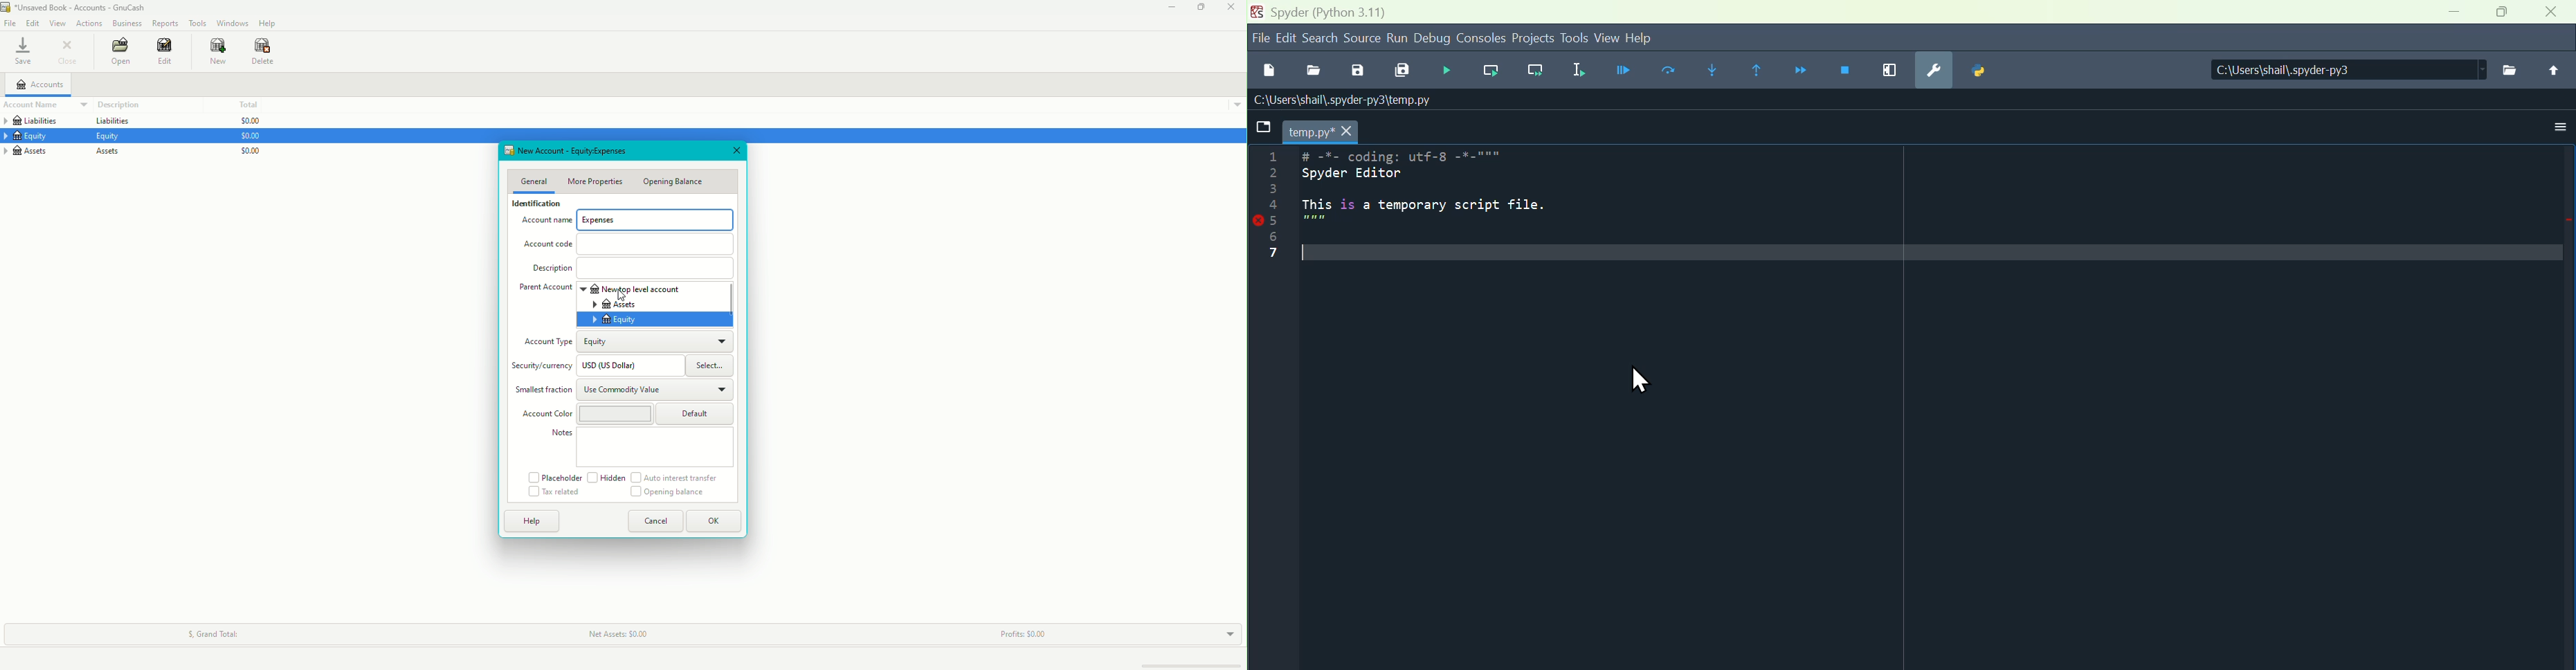 The height and width of the screenshot is (672, 2576). Describe the element at coordinates (544, 367) in the screenshot. I see `Security/currency` at that location.